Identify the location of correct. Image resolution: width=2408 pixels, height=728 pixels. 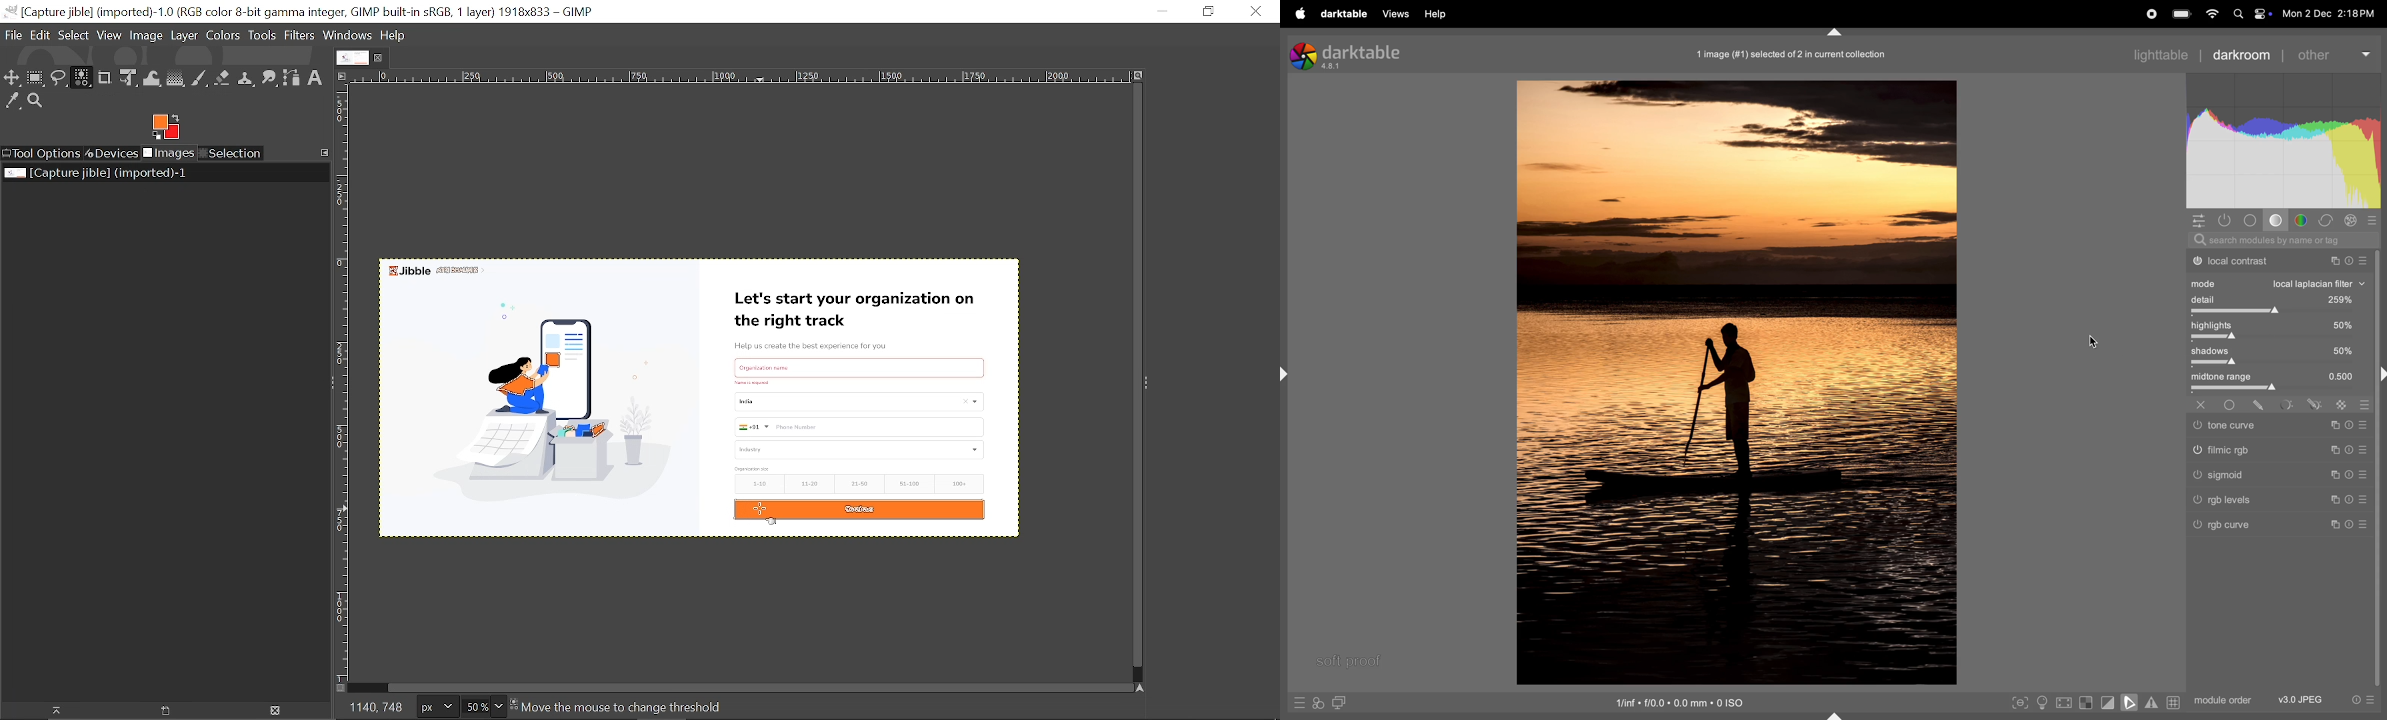
(2328, 221).